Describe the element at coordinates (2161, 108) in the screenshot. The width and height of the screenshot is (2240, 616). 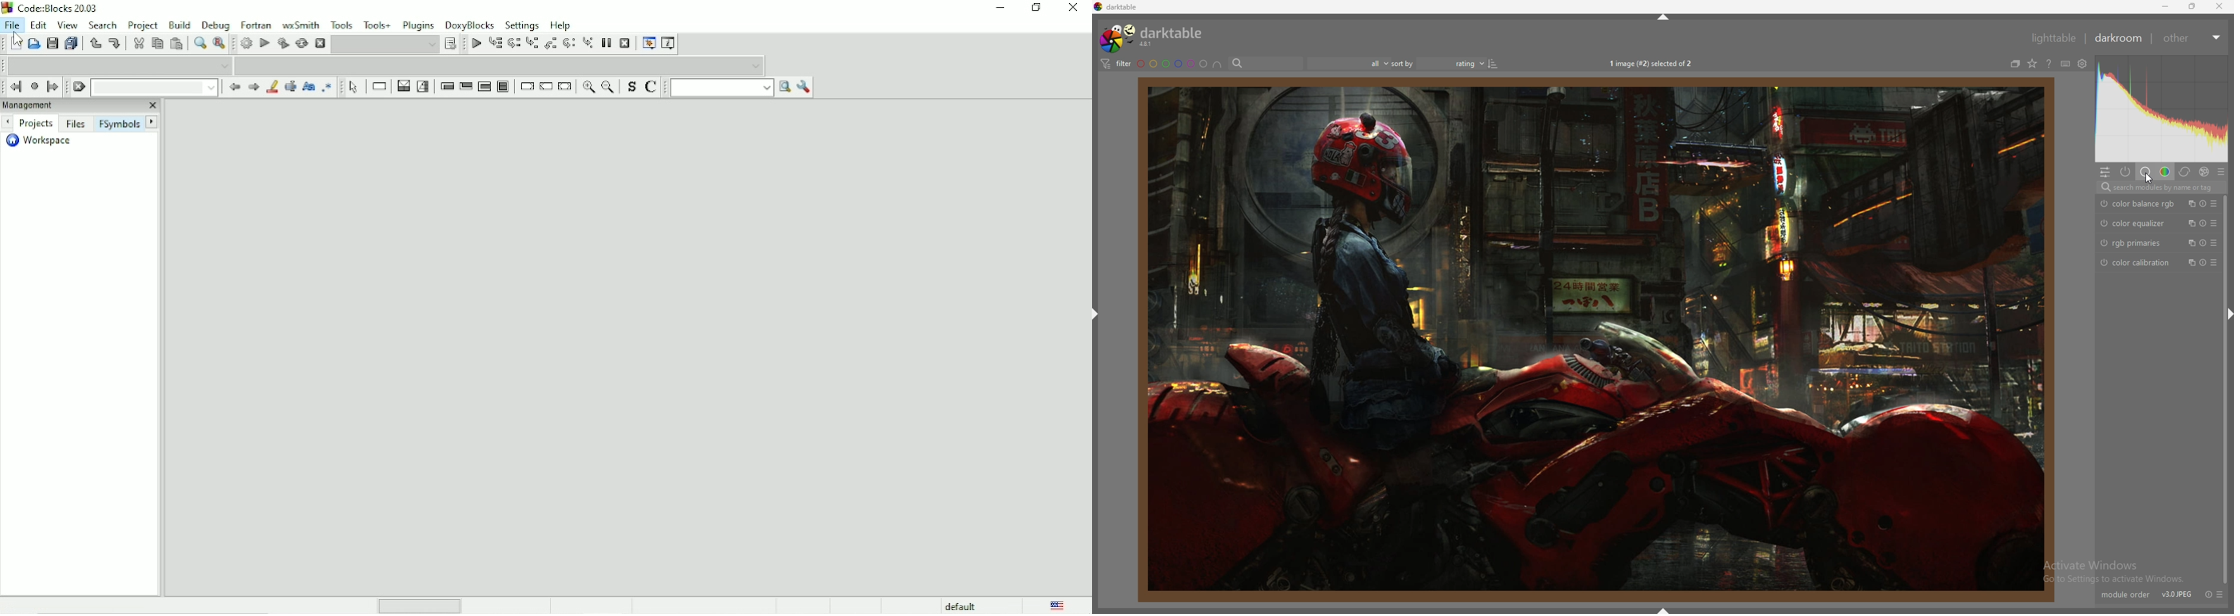
I see `heat map` at that location.